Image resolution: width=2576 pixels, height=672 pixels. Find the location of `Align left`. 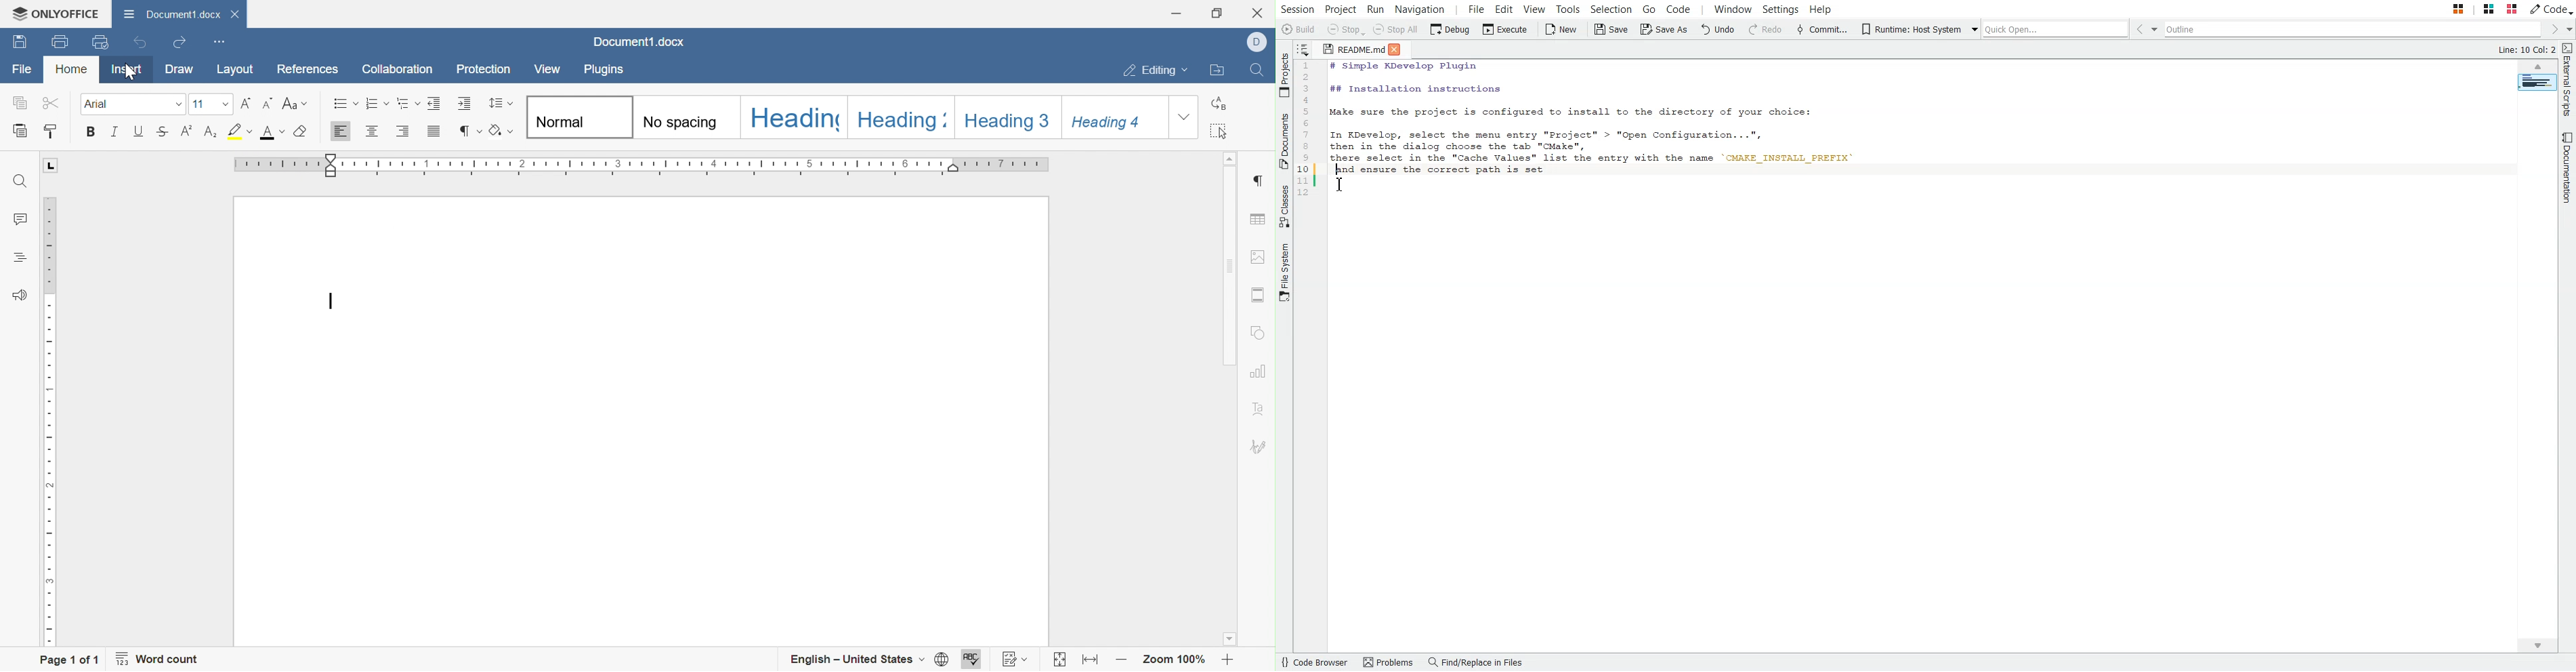

Align left is located at coordinates (345, 132).